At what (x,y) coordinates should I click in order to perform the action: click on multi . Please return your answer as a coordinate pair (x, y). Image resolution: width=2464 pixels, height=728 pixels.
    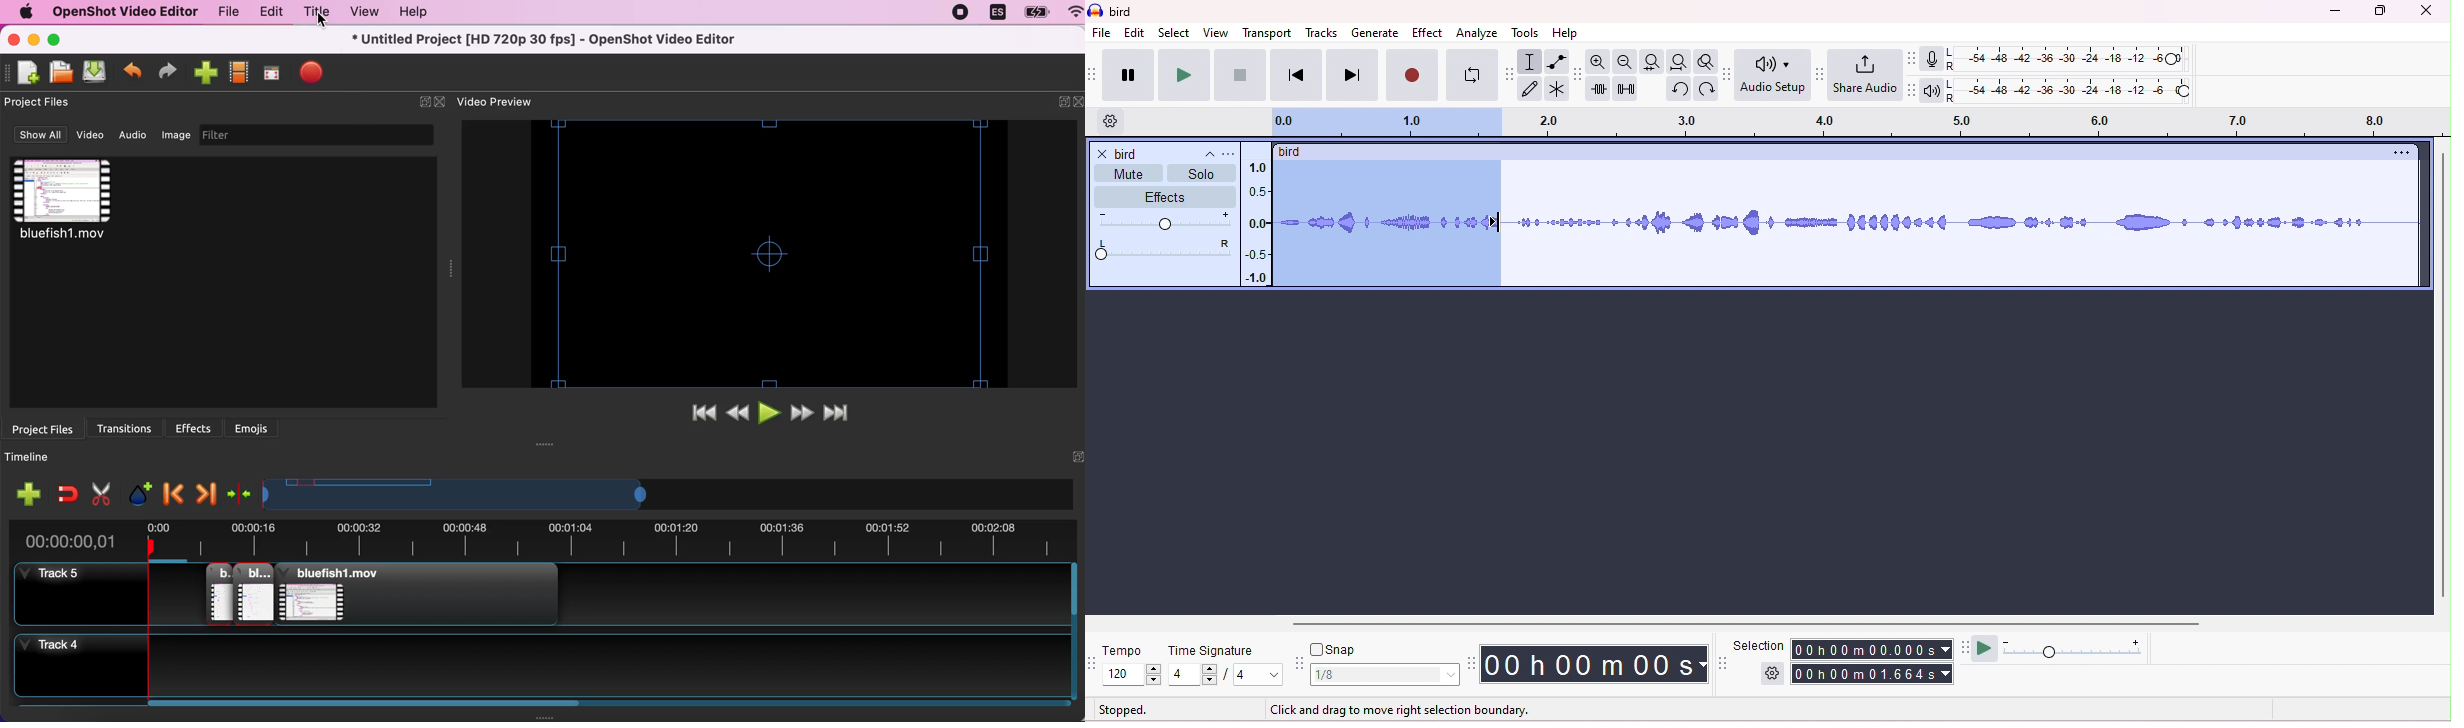
    Looking at the image, I should click on (1555, 89).